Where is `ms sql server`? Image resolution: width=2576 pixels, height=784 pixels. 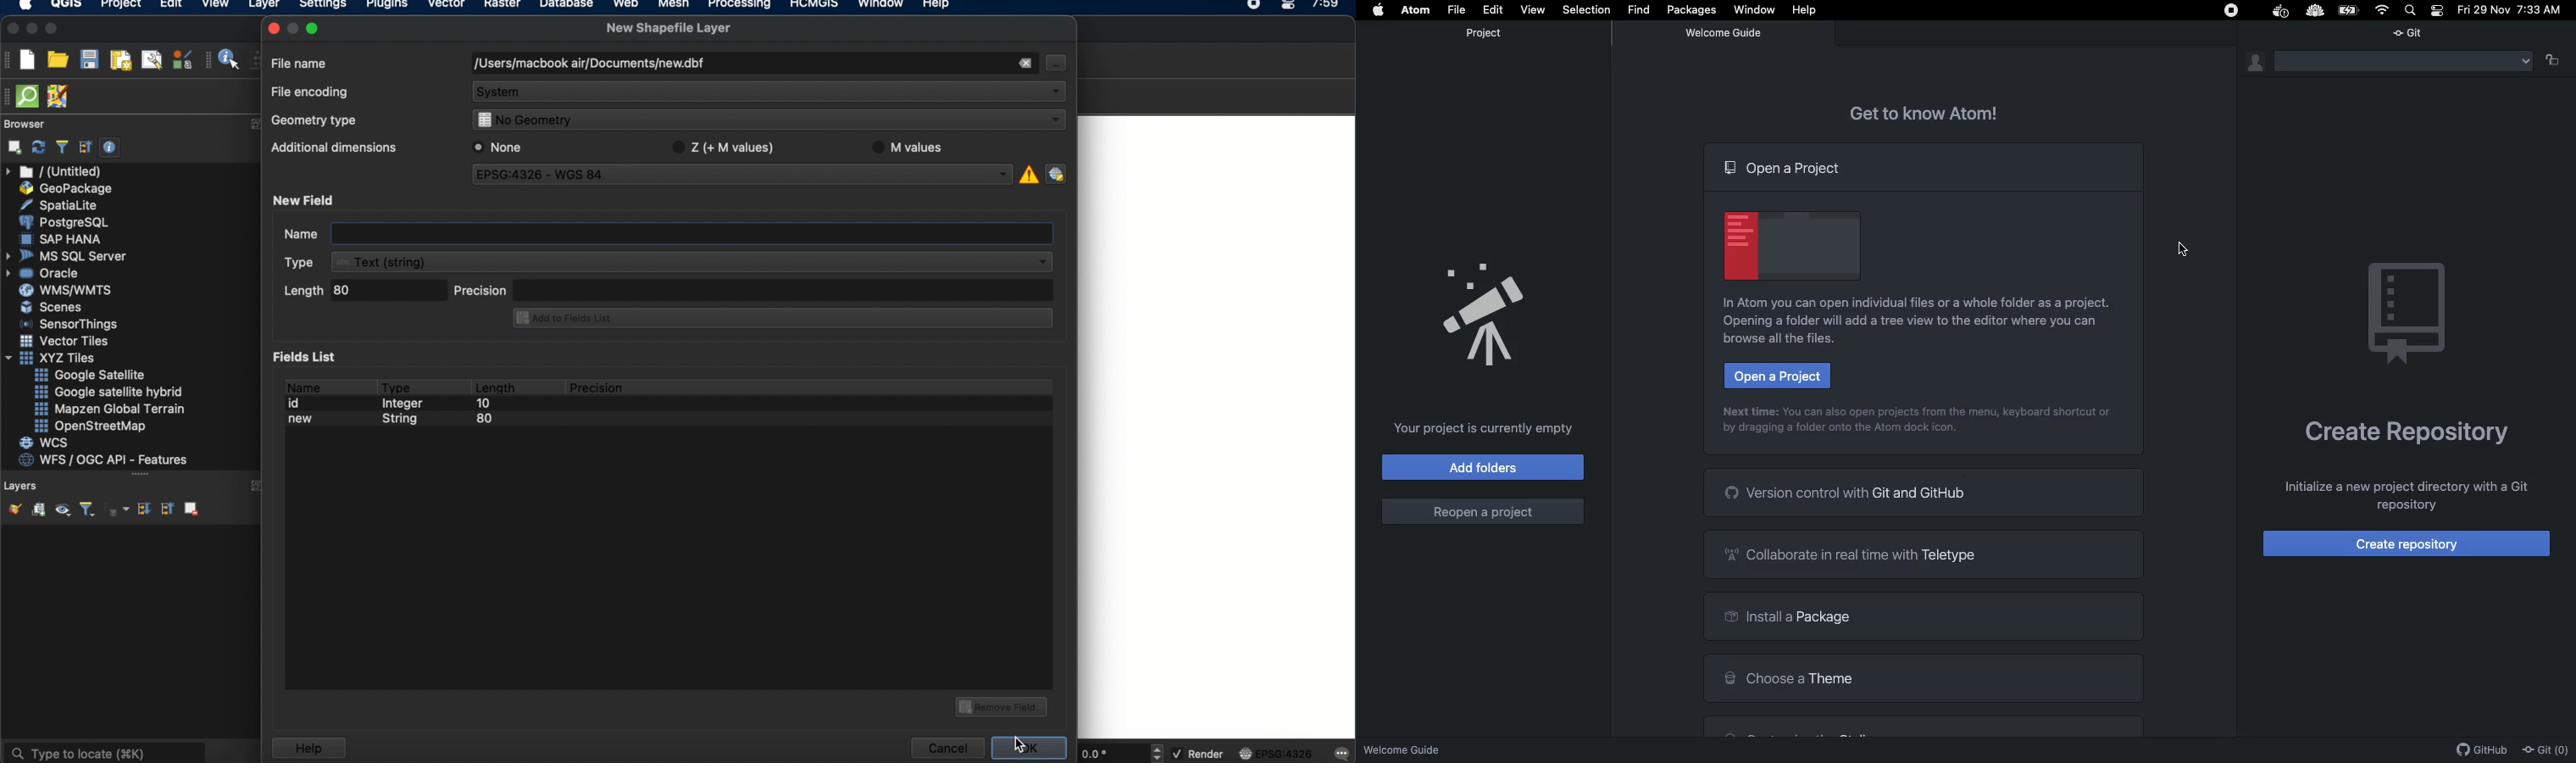
ms sql server is located at coordinates (68, 255).